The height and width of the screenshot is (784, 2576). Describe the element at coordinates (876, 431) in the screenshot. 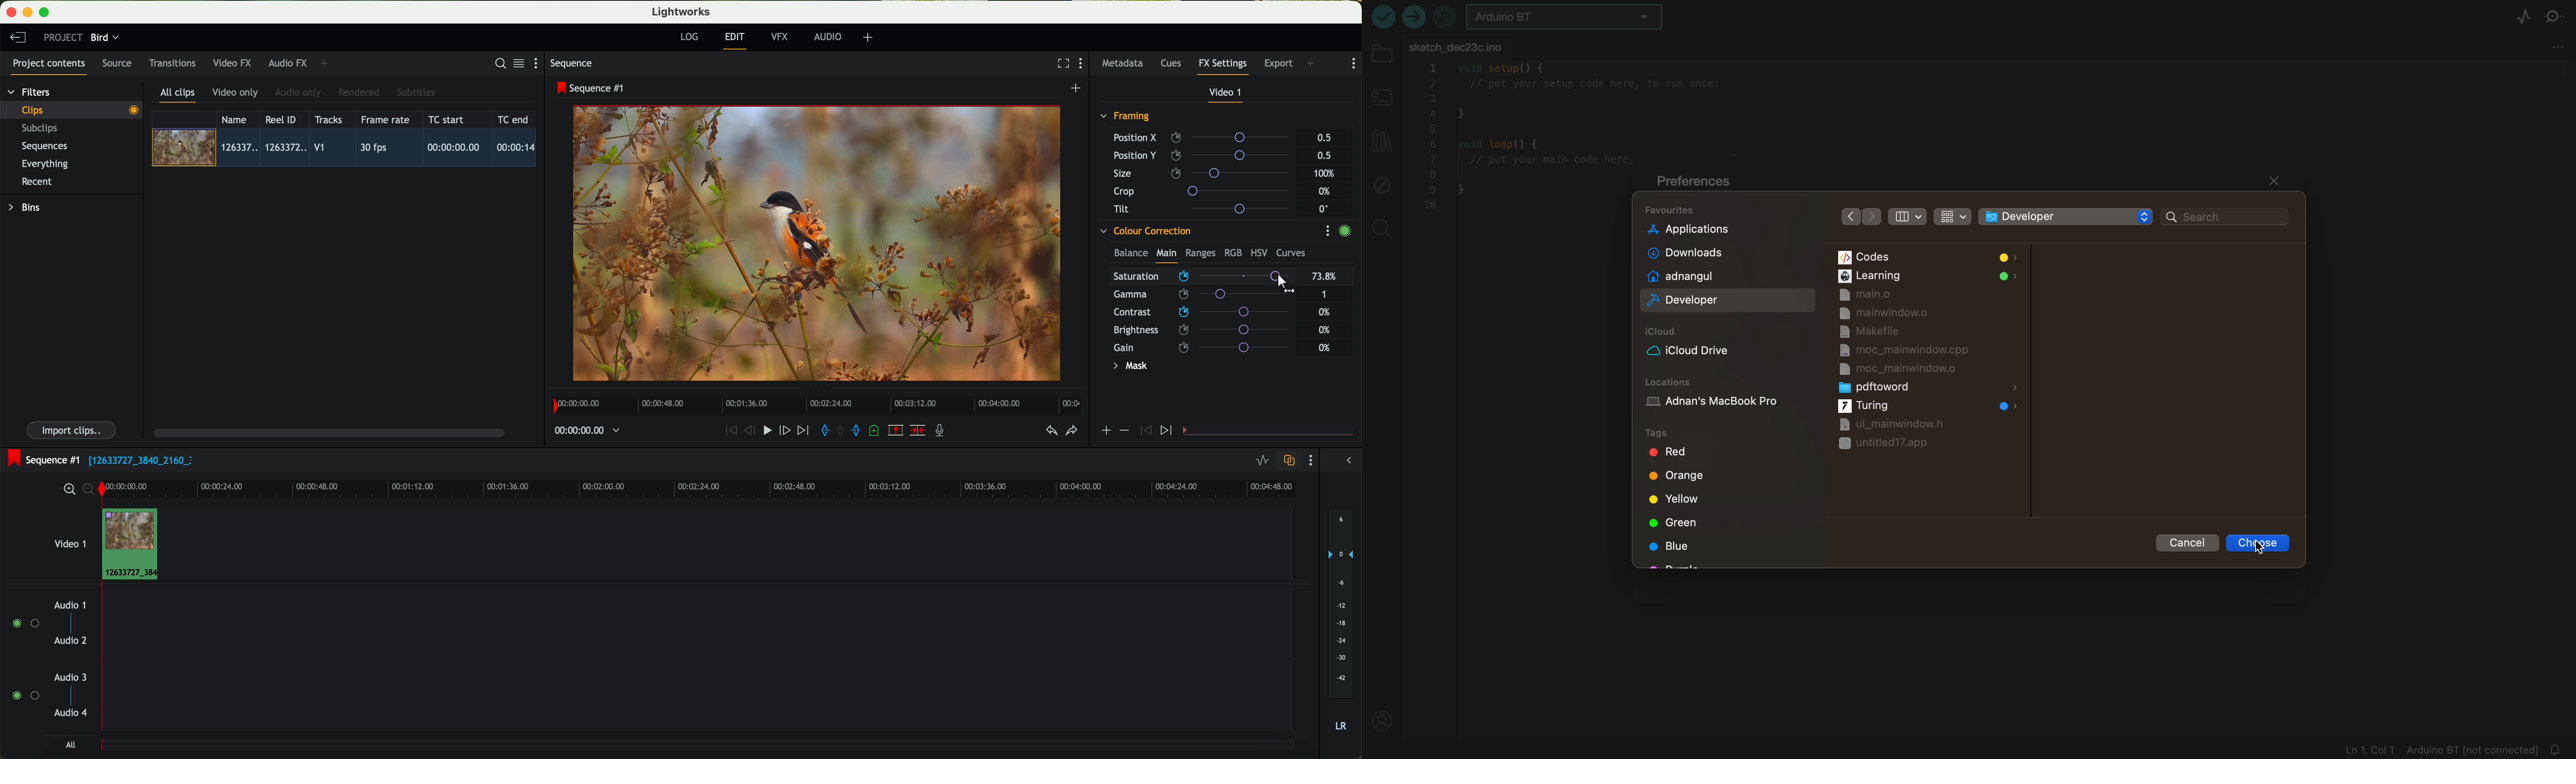

I see `add a cue at the current position` at that location.